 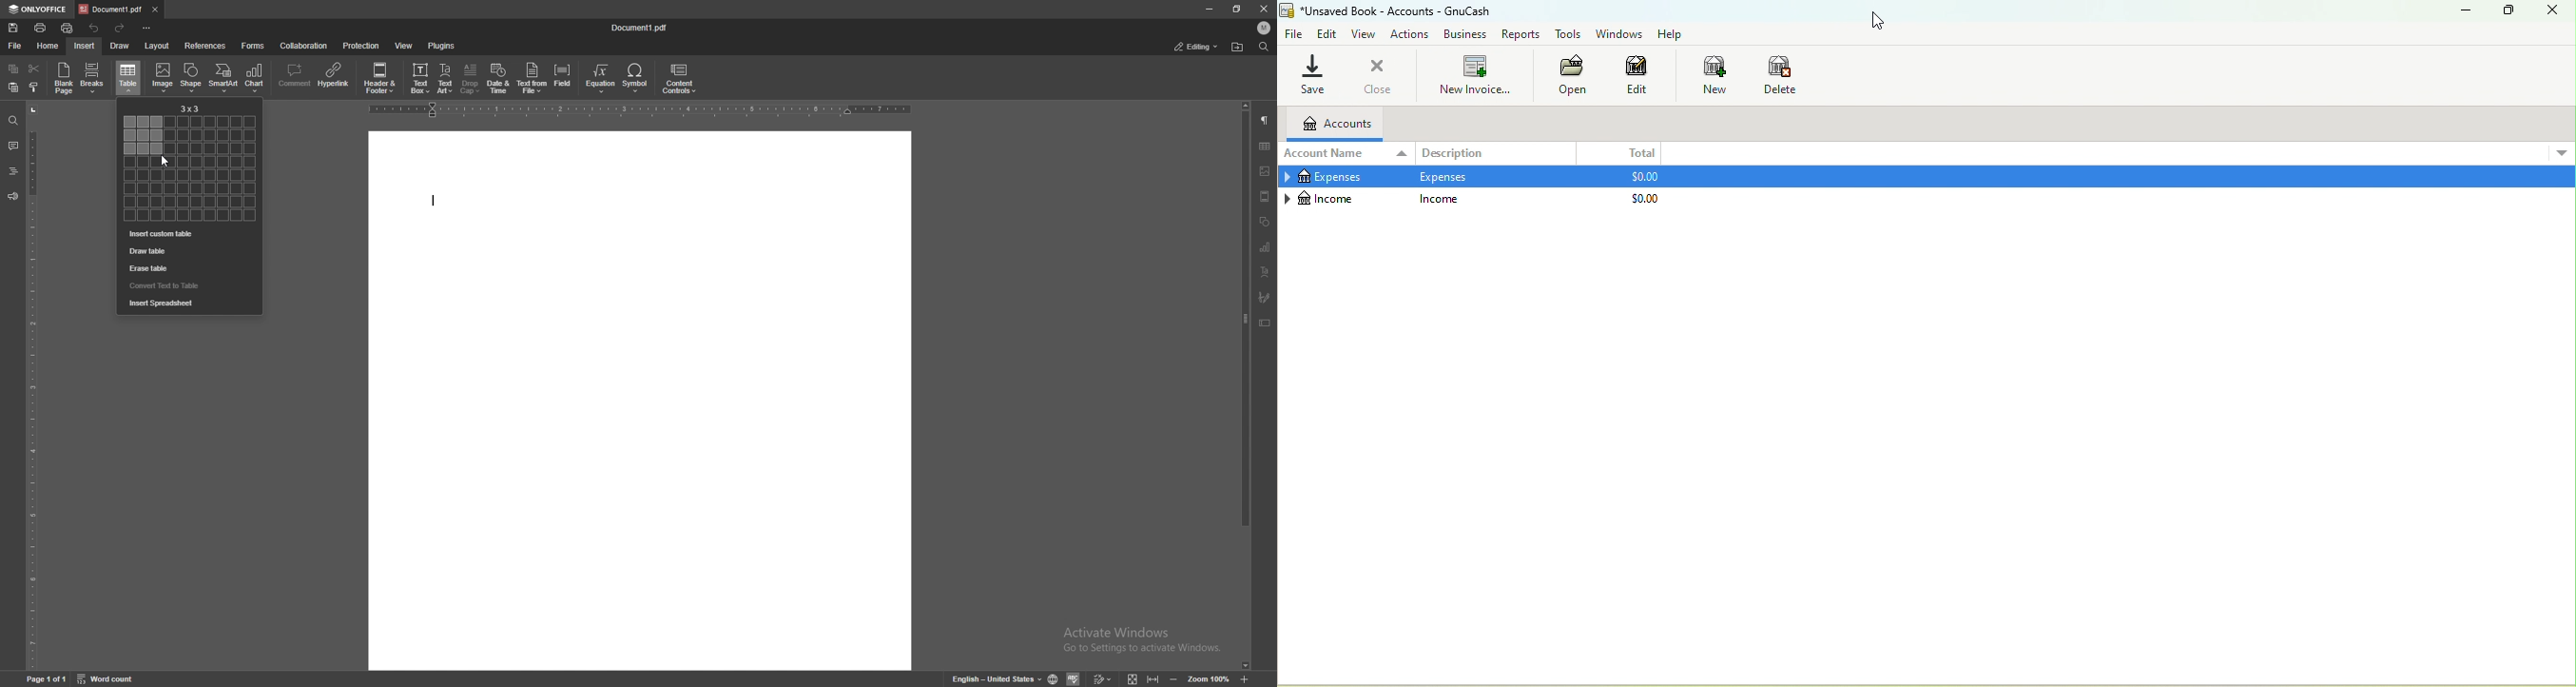 What do you see at coordinates (2508, 11) in the screenshot?
I see `Maximize` at bounding box center [2508, 11].